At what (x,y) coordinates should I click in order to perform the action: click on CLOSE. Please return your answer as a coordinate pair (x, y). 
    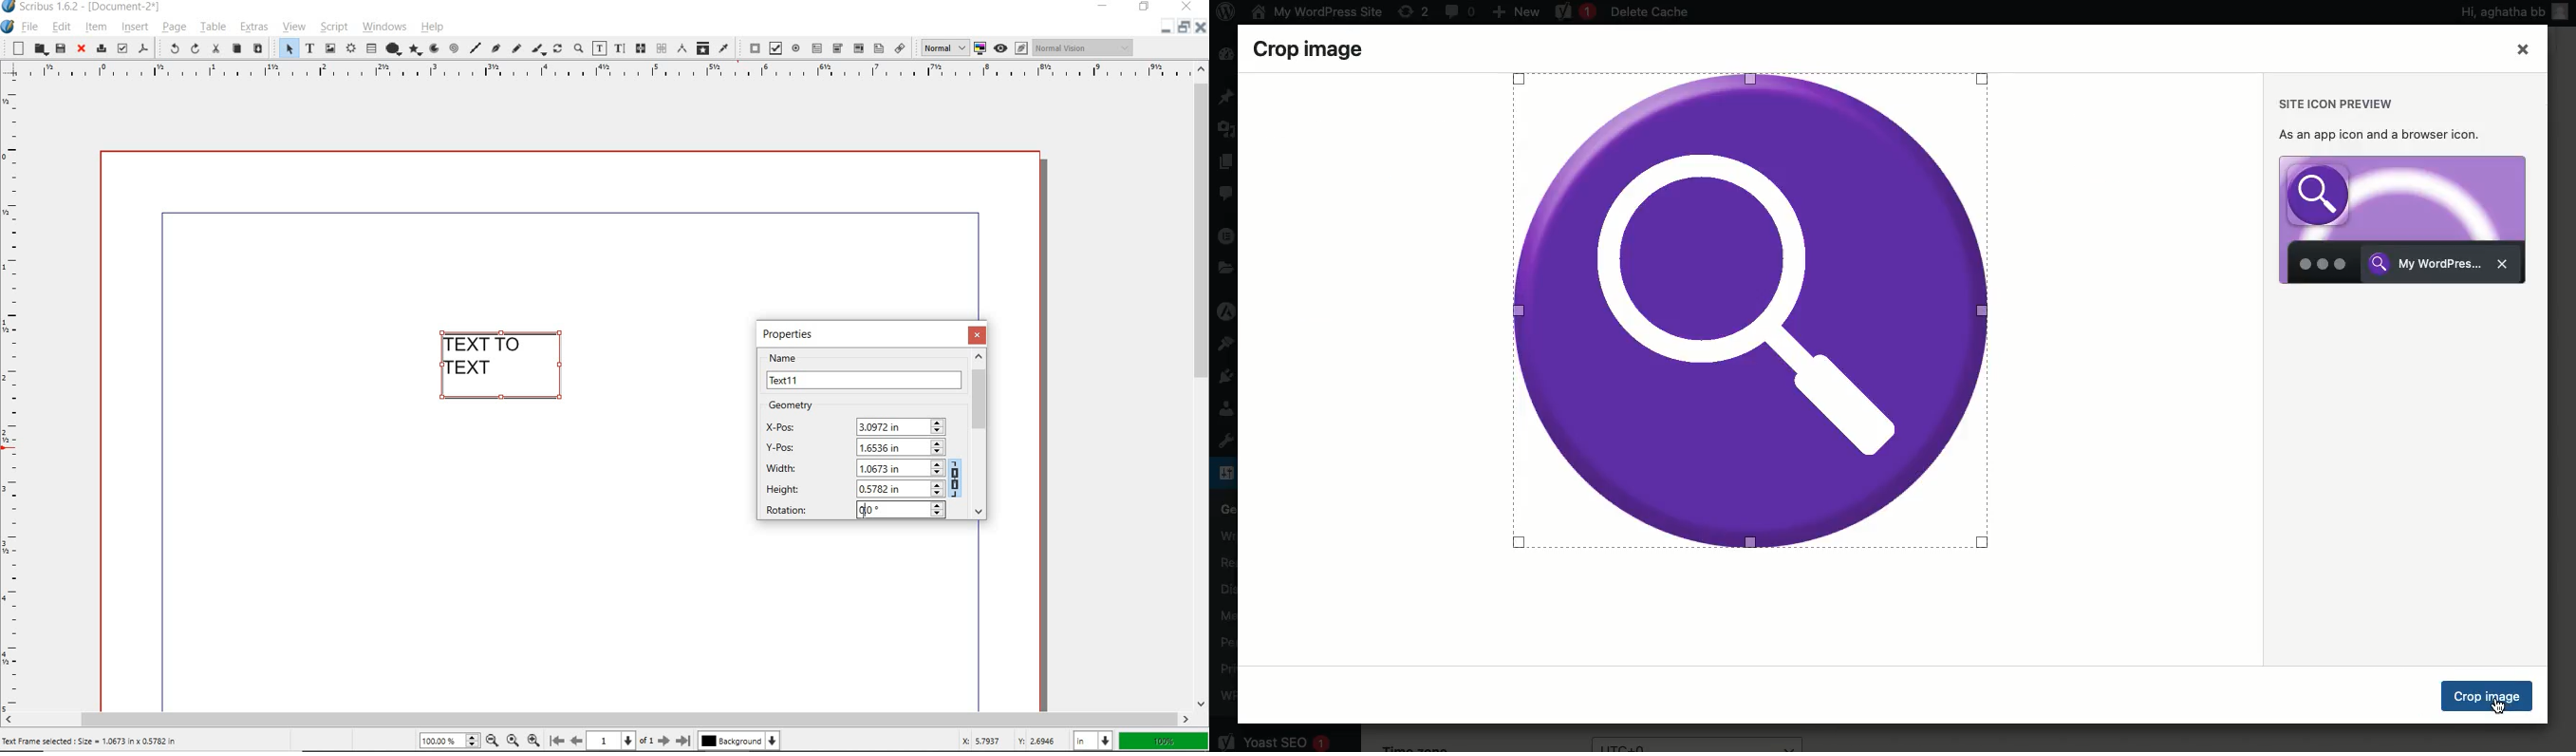
    Looking at the image, I should click on (979, 335).